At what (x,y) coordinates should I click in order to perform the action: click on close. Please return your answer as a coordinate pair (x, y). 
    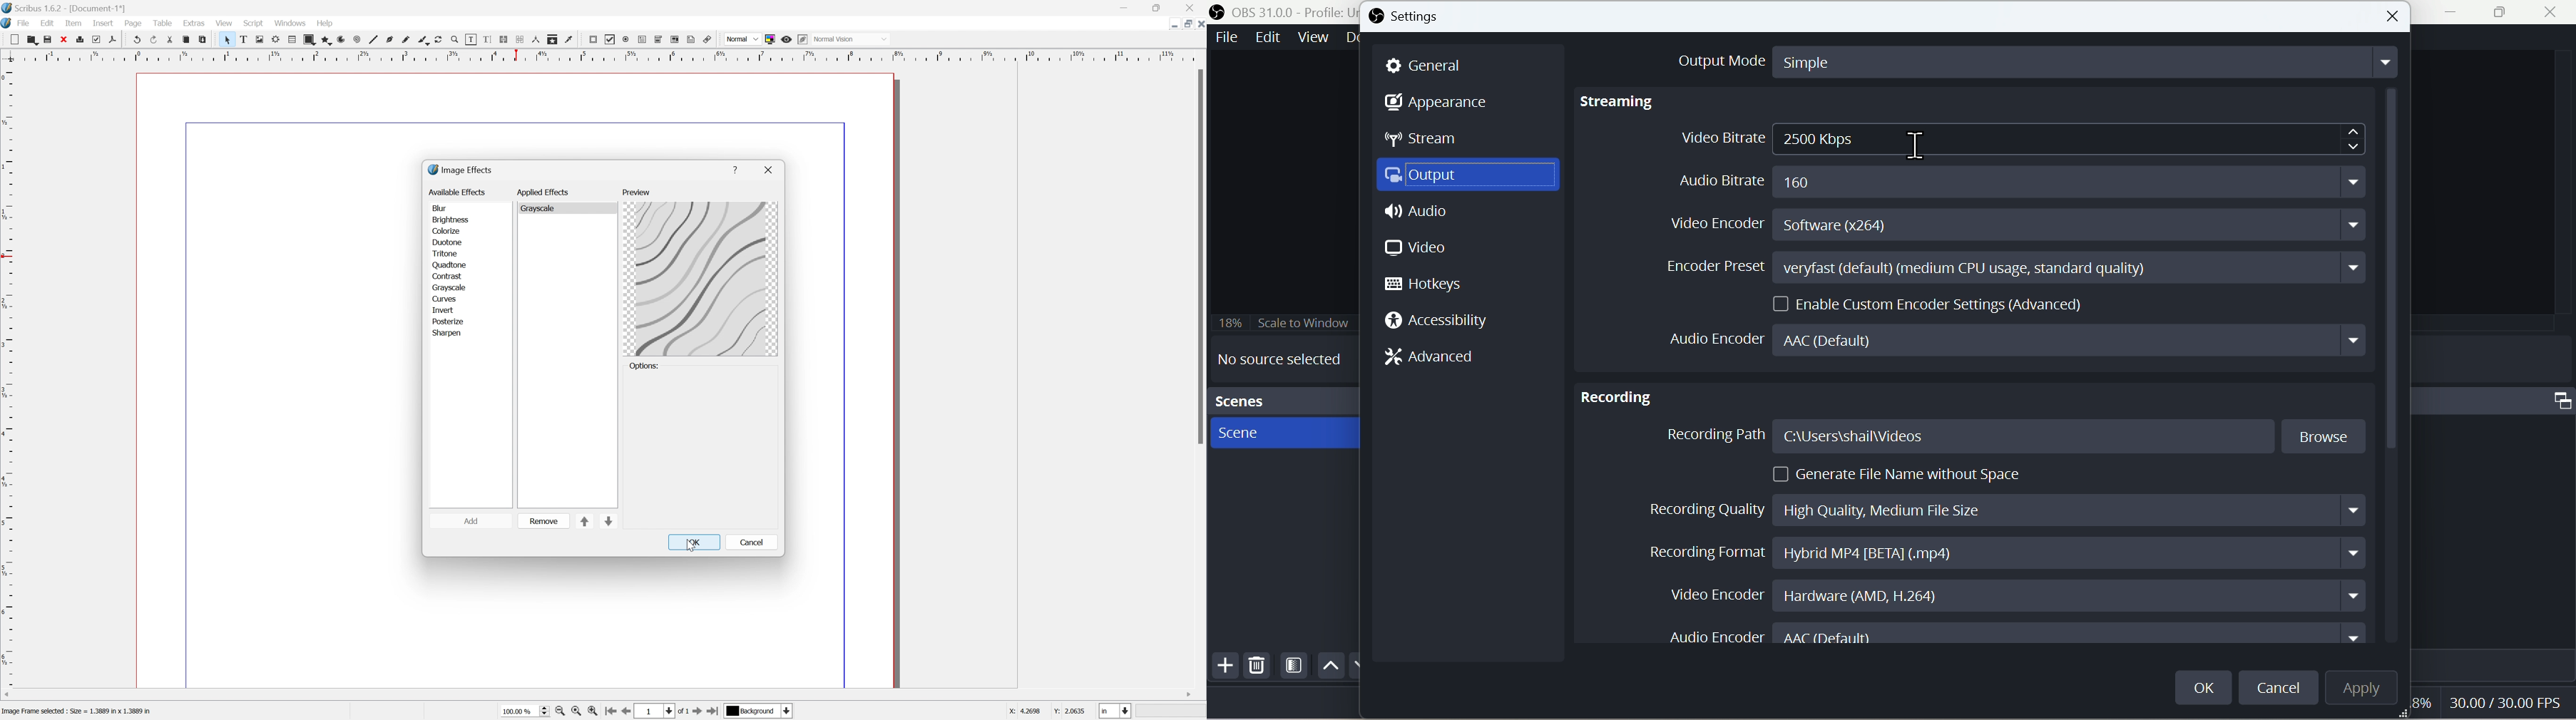
    Looking at the image, I should click on (769, 170).